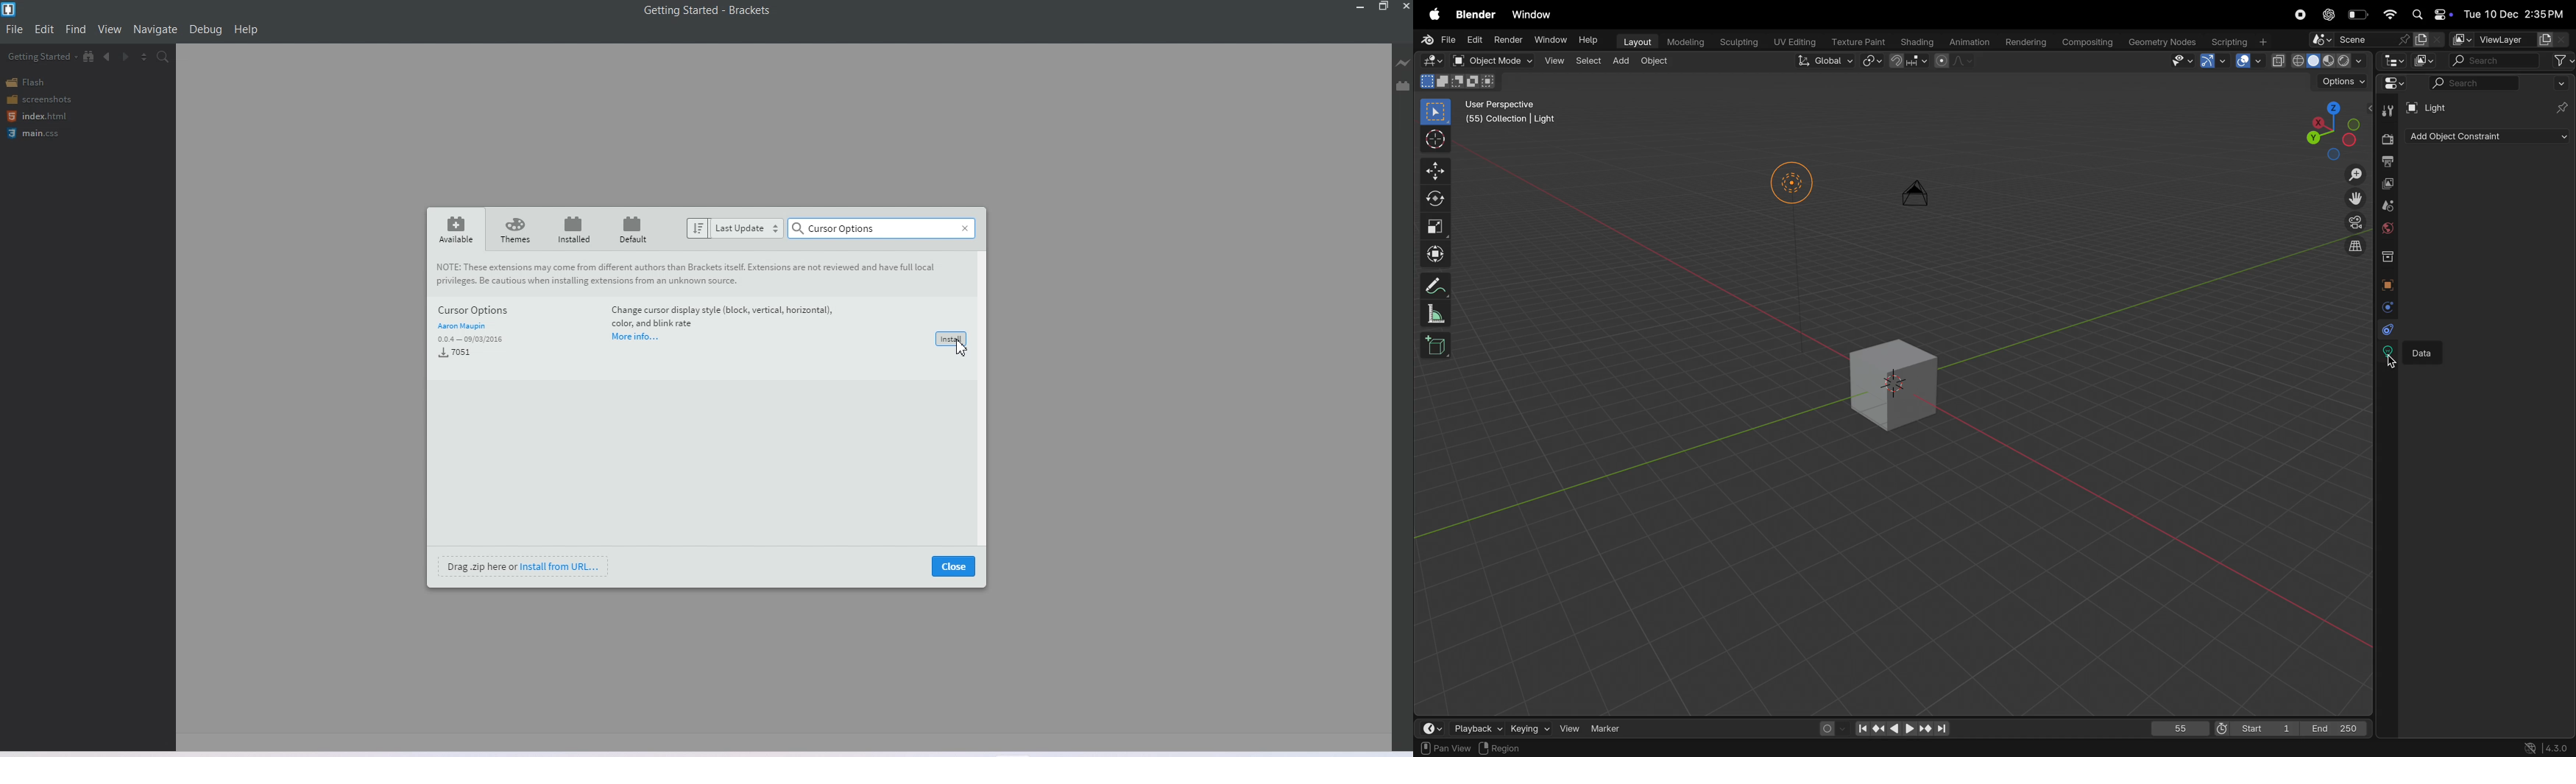 The height and width of the screenshot is (784, 2576). I want to click on layout, so click(1635, 40).